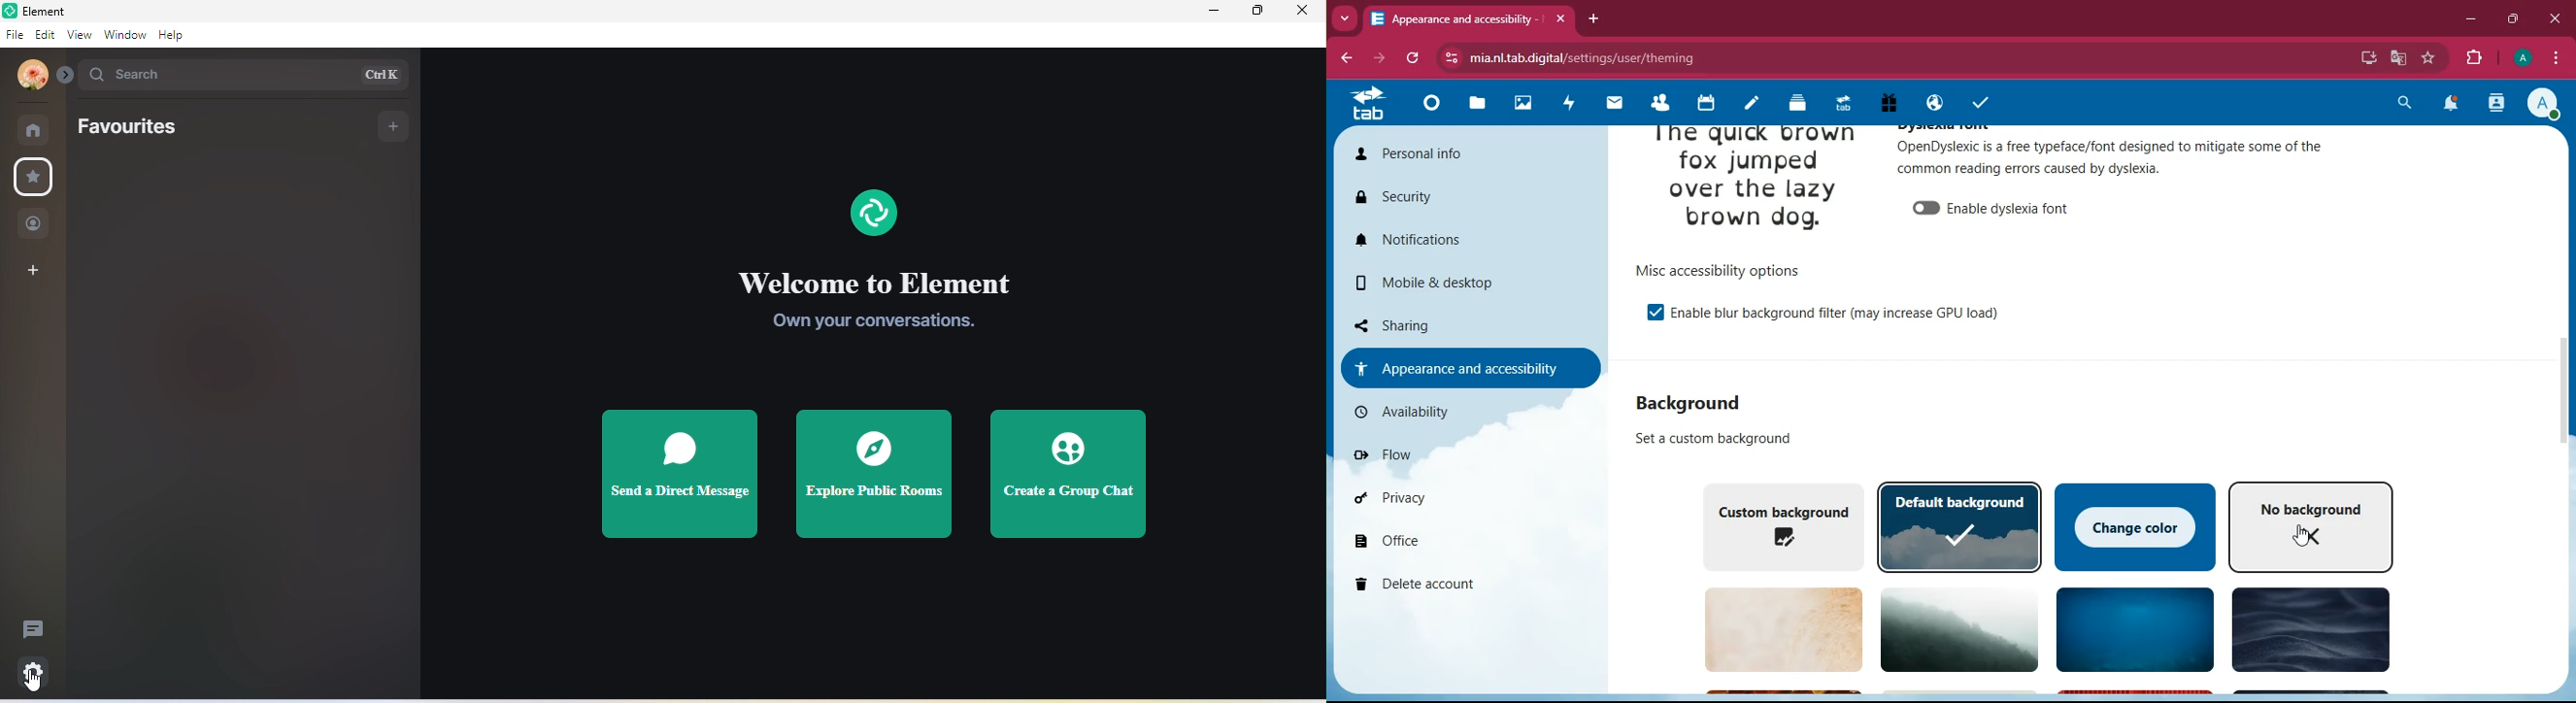 This screenshot has width=2576, height=728. Describe the element at coordinates (2555, 17) in the screenshot. I see `close` at that location.